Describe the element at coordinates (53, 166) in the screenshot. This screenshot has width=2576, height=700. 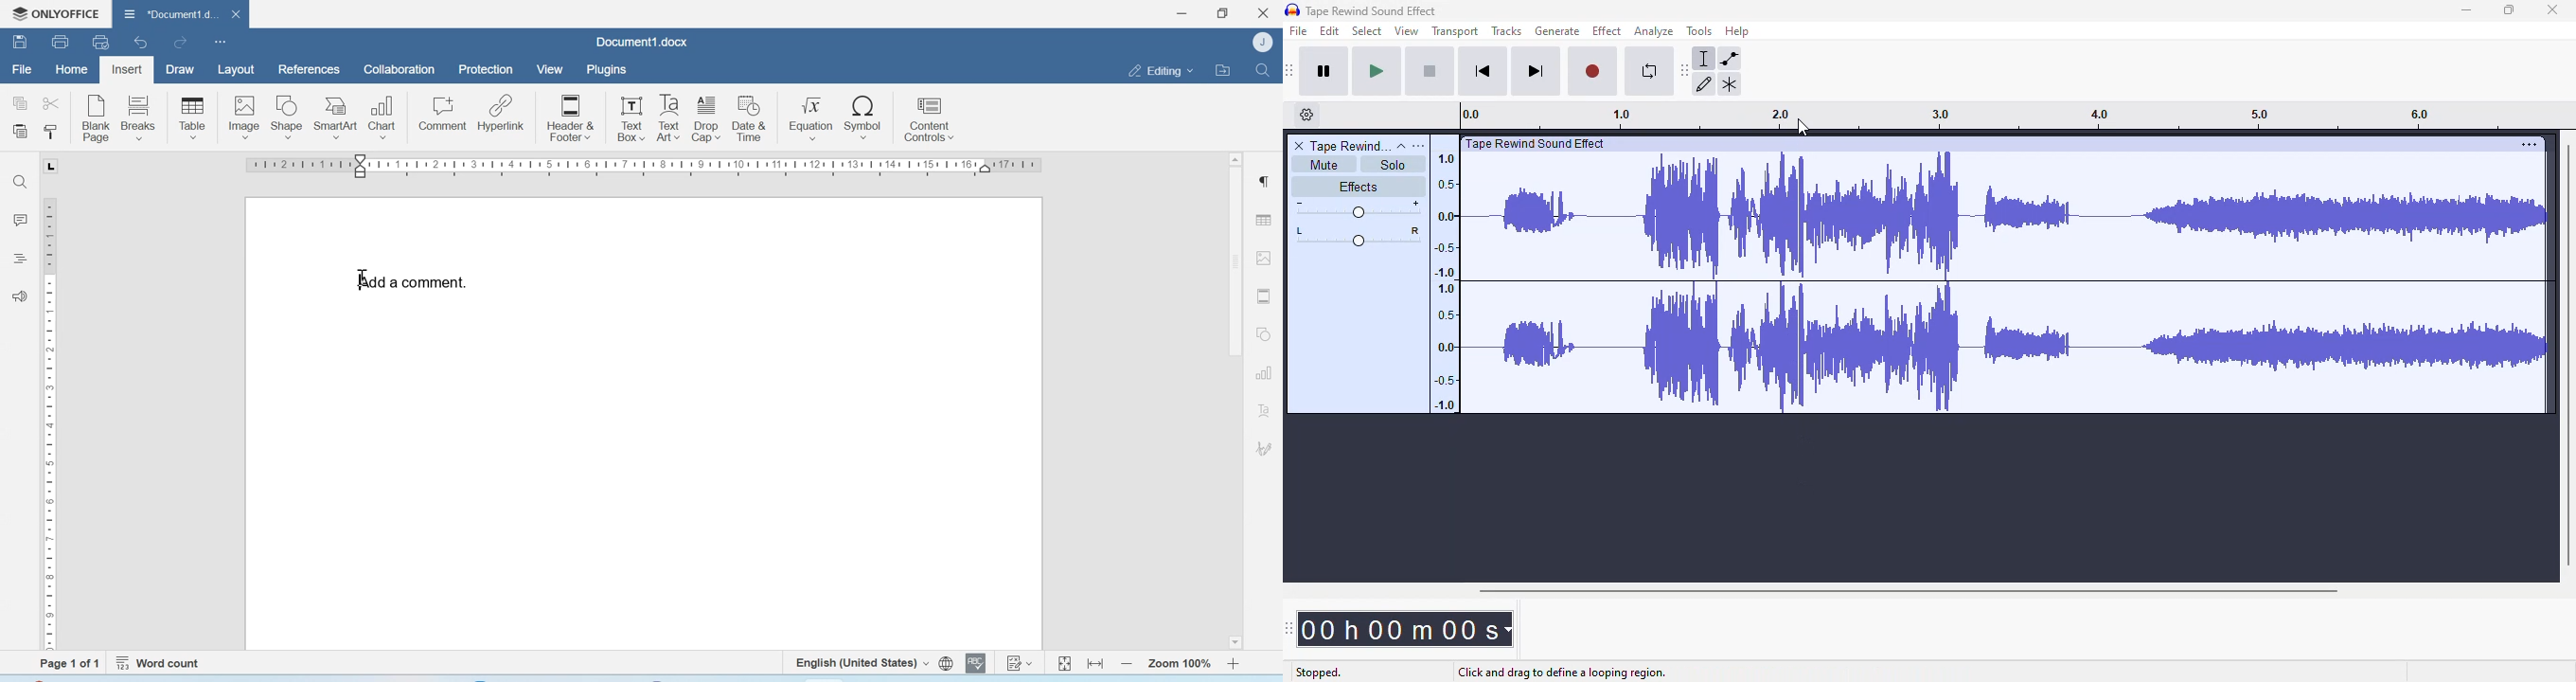
I see `tab stop marker` at that location.